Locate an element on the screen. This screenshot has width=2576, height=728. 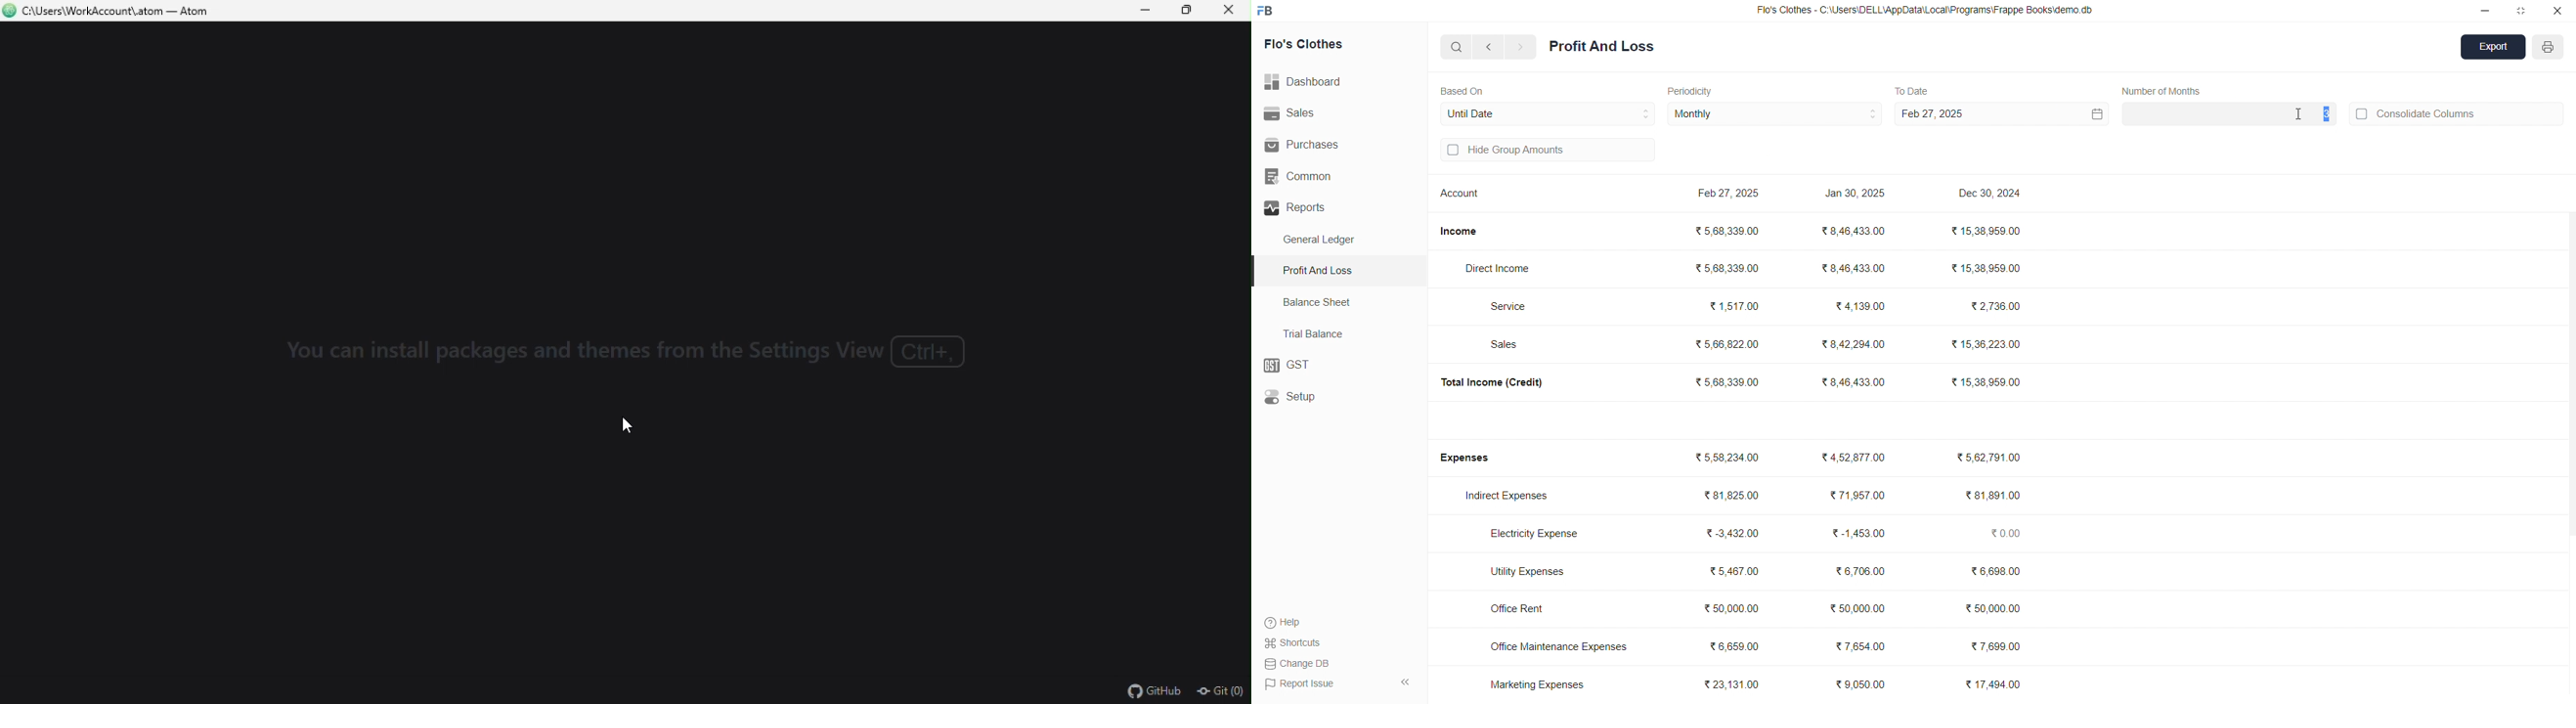
search is located at coordinates (1457, 46).